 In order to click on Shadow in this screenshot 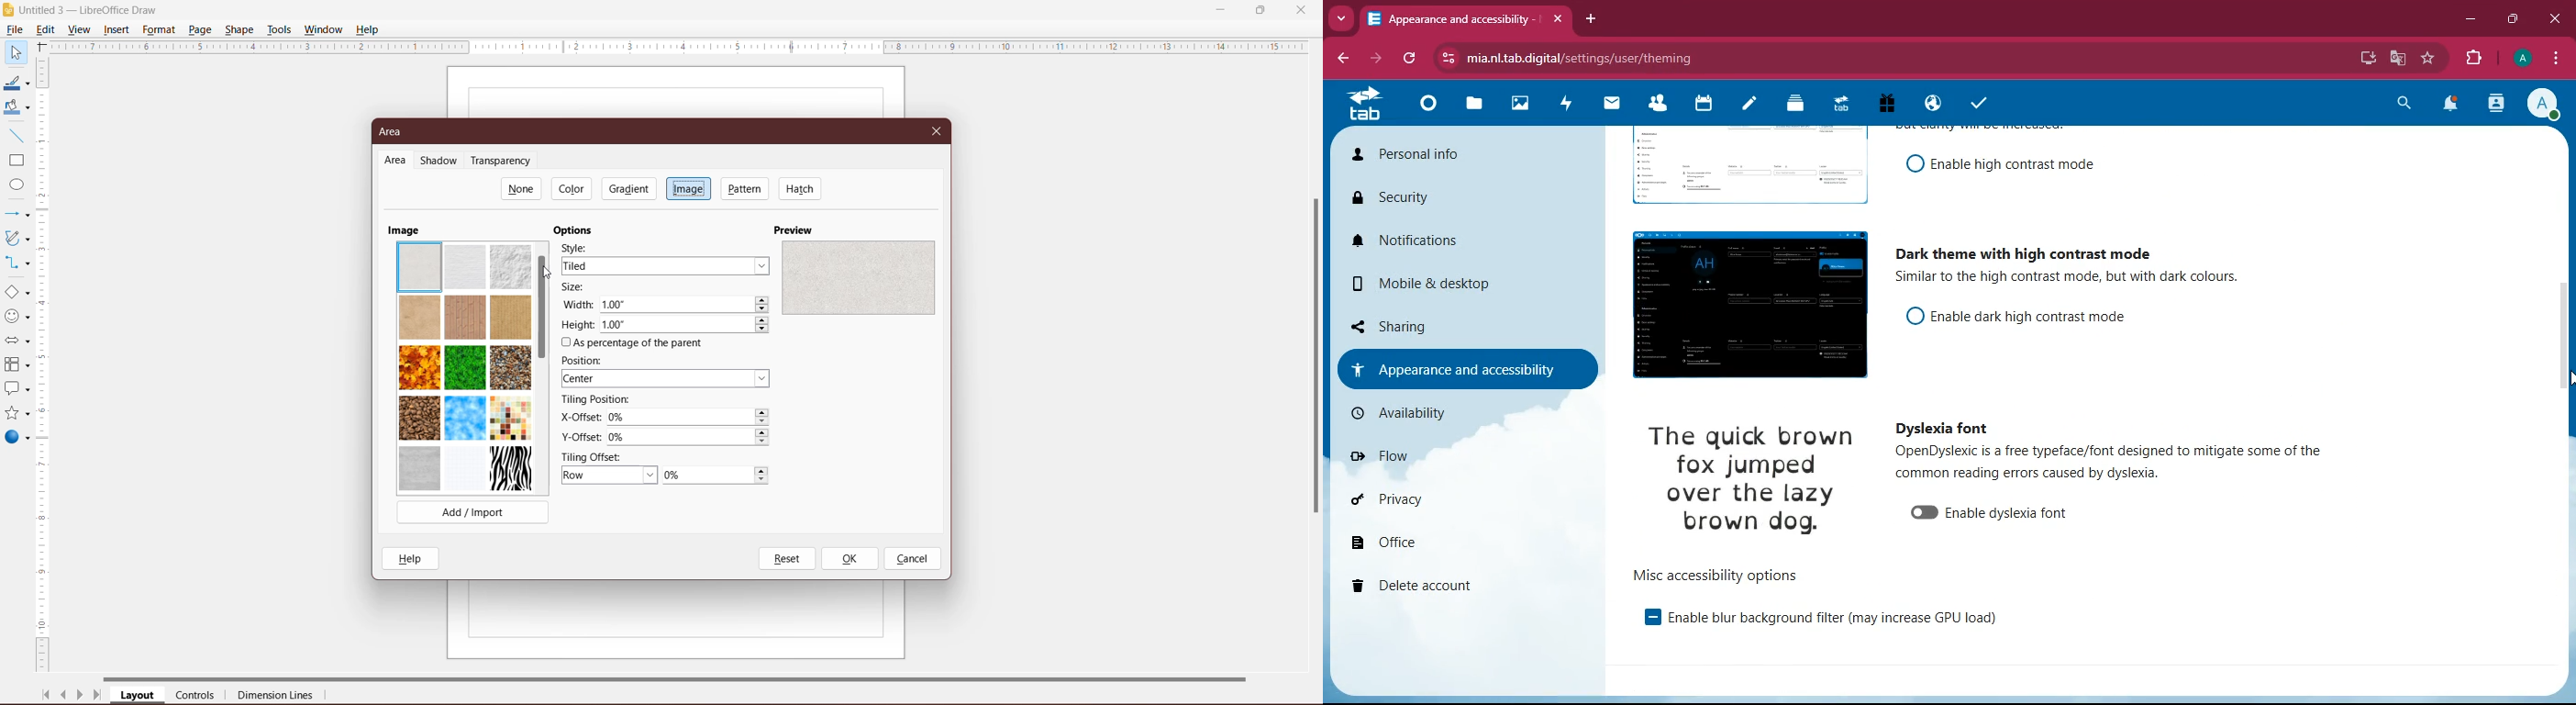, I will do `click(441, 161)`.